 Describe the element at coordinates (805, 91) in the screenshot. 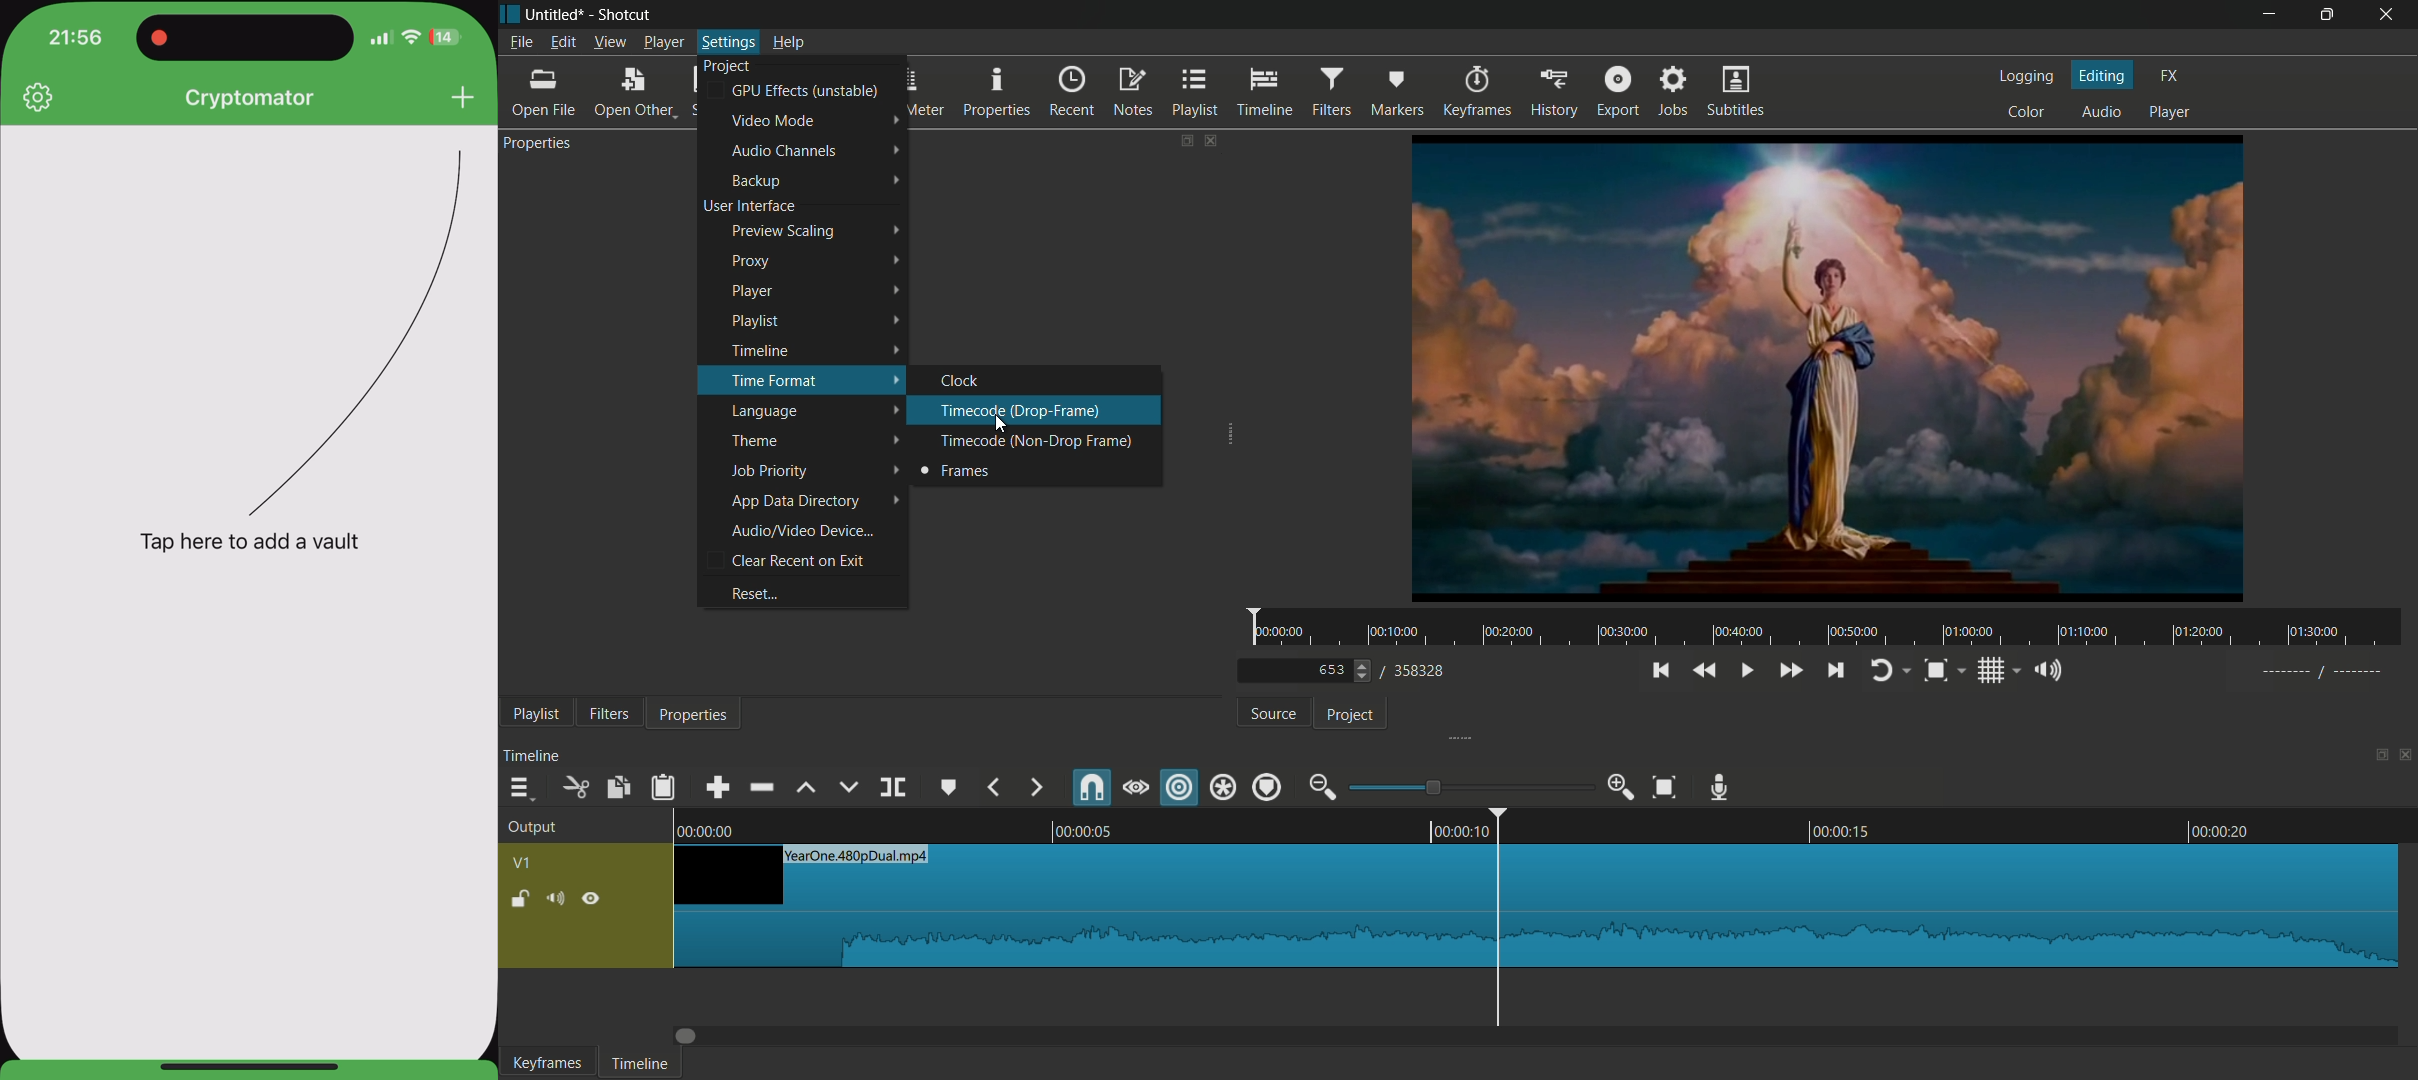

I see `gpu effects` at that location.